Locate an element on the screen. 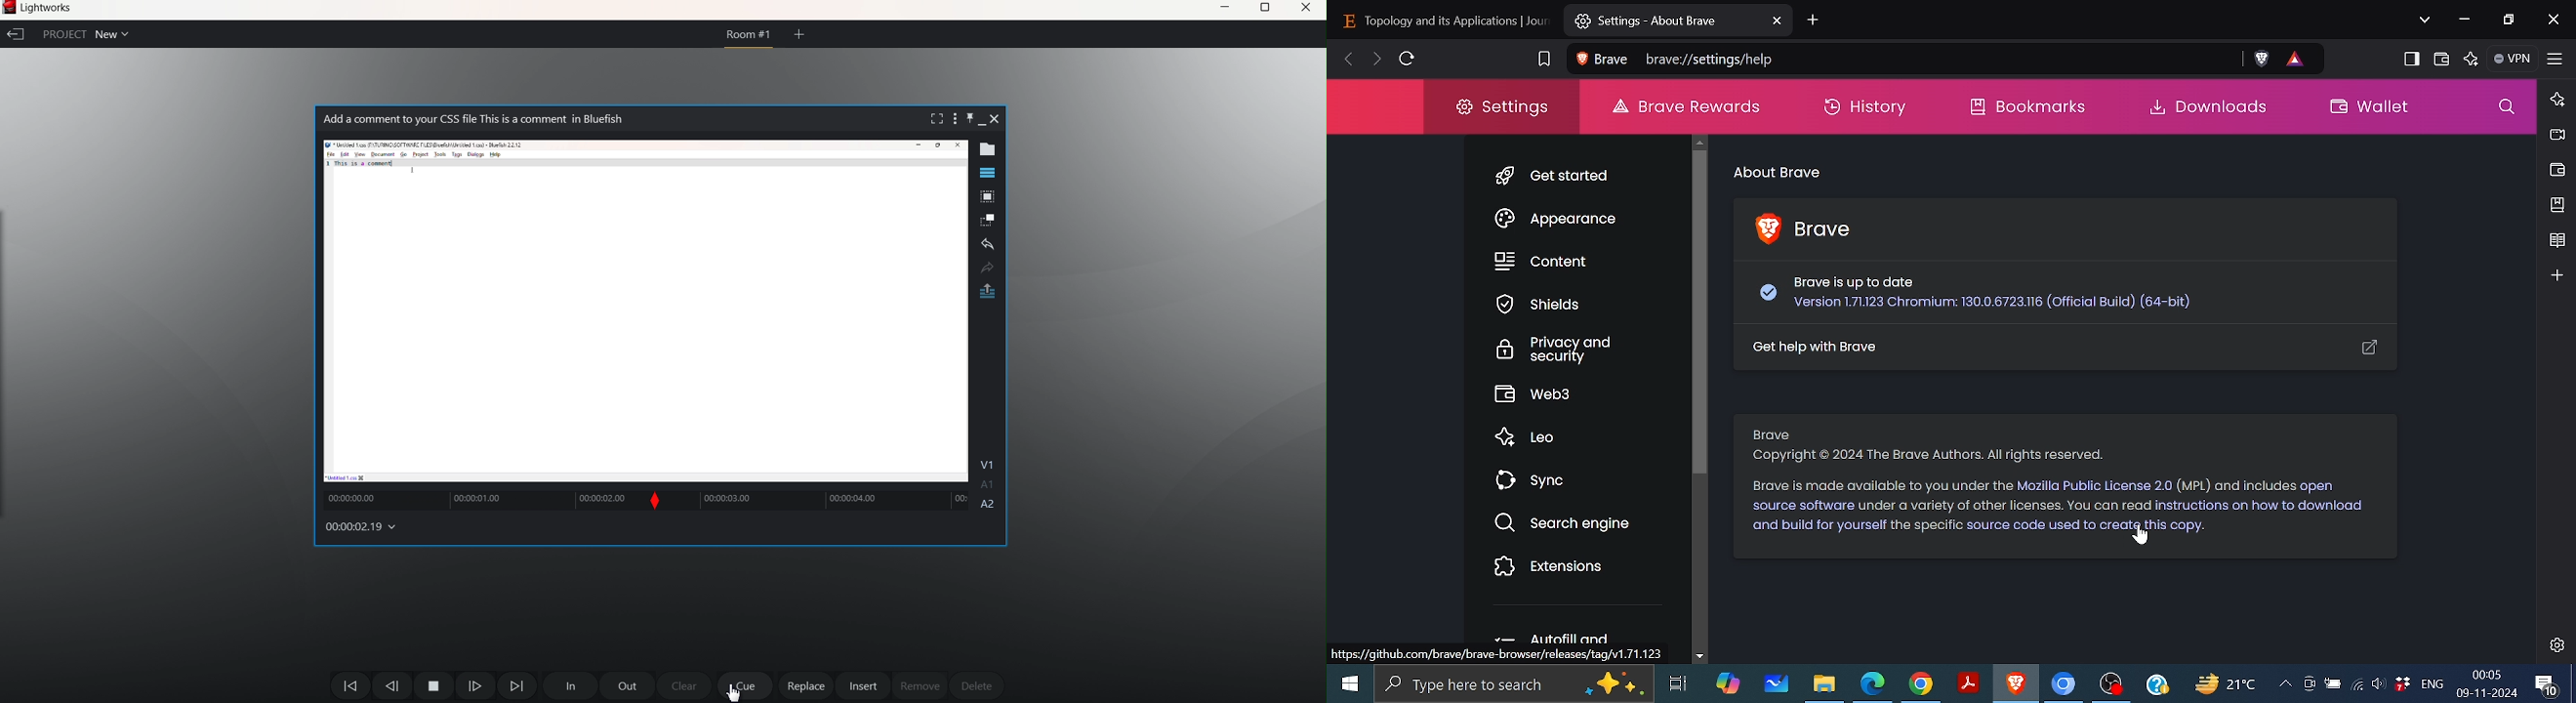 This screenshot has width=2576, height=728. exit is located at coordinates (15, 35).